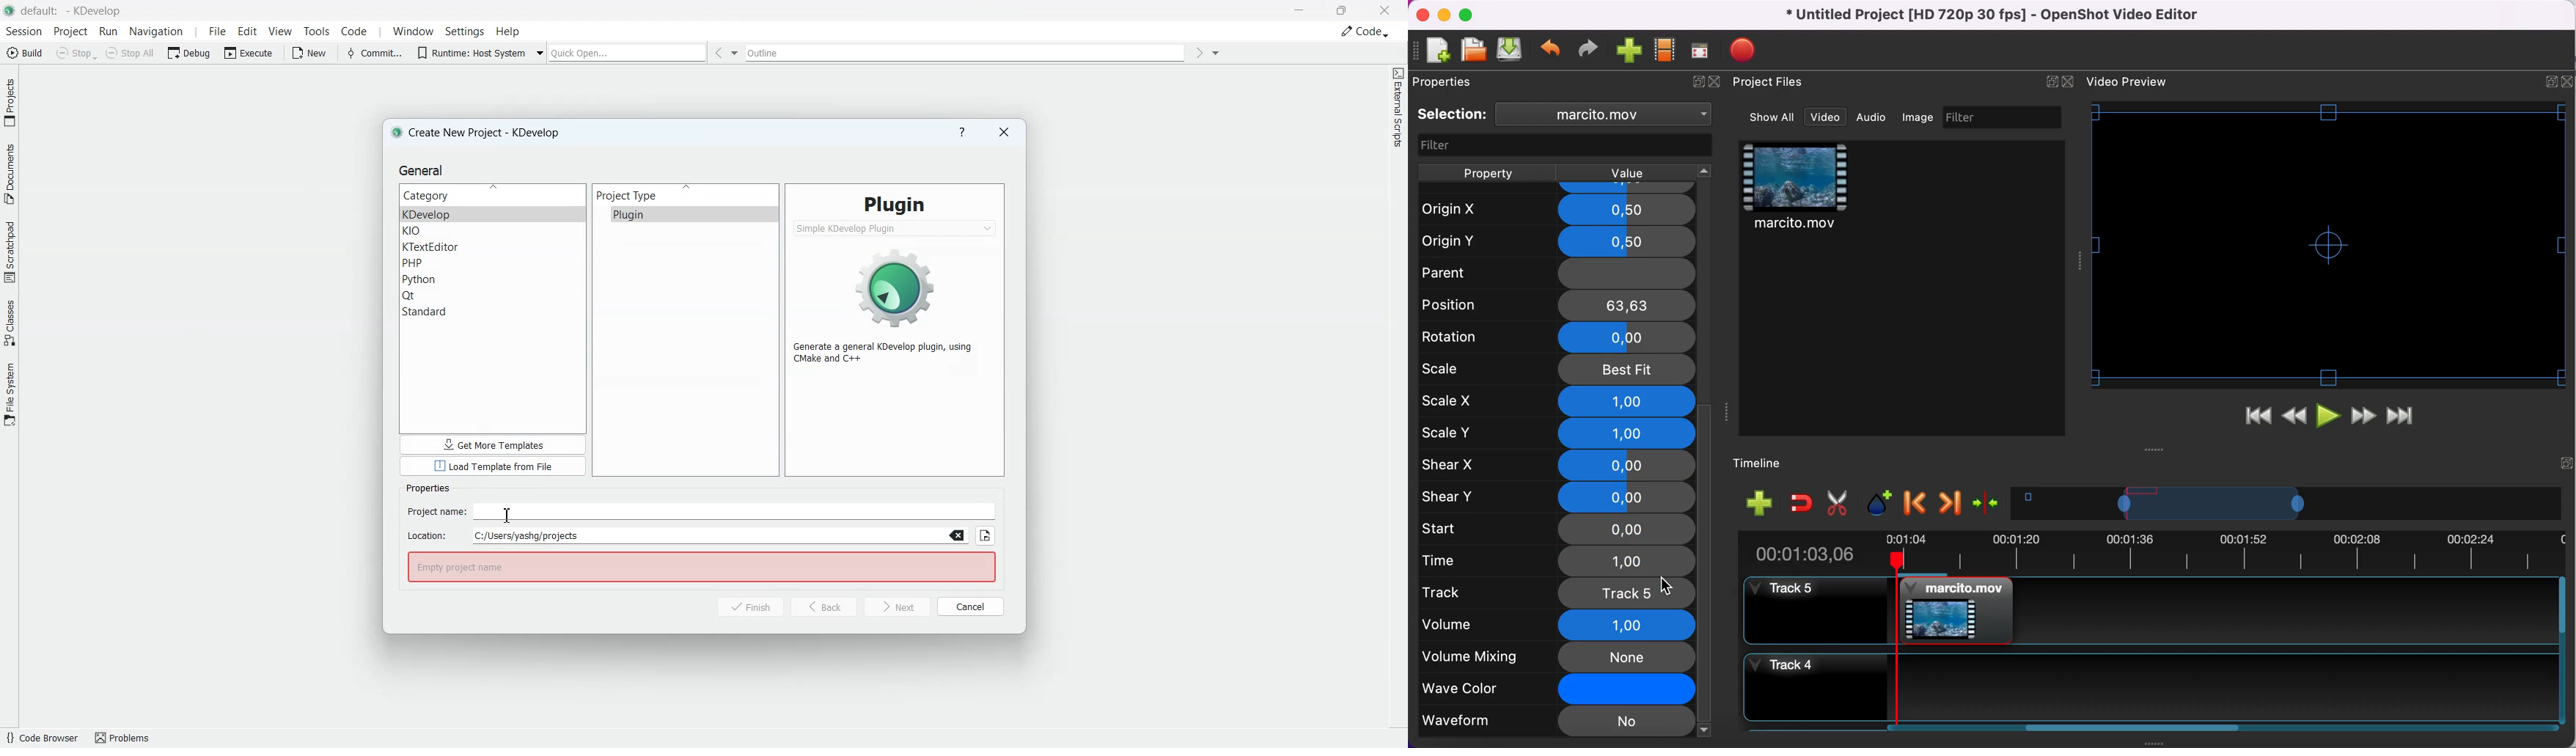 This screenshot has width=2576, height=756. I want to click on Drop down box, so click(1217, 52).